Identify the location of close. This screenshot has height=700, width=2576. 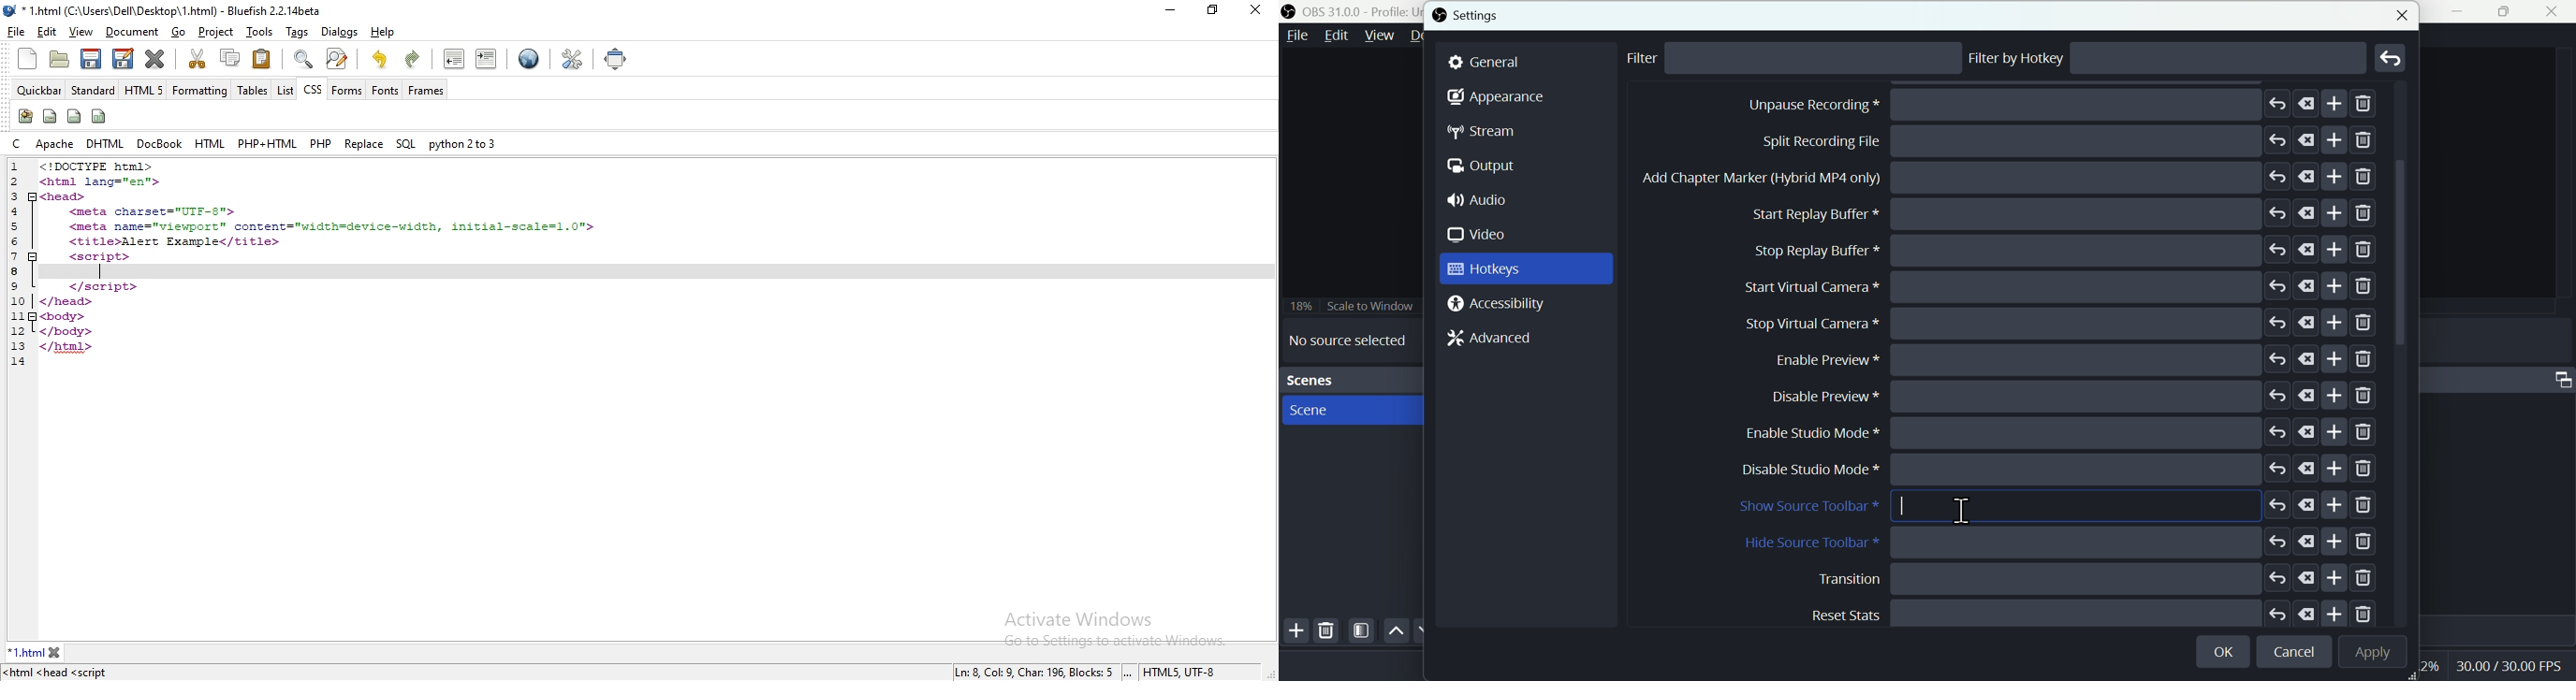
(1256, 10).